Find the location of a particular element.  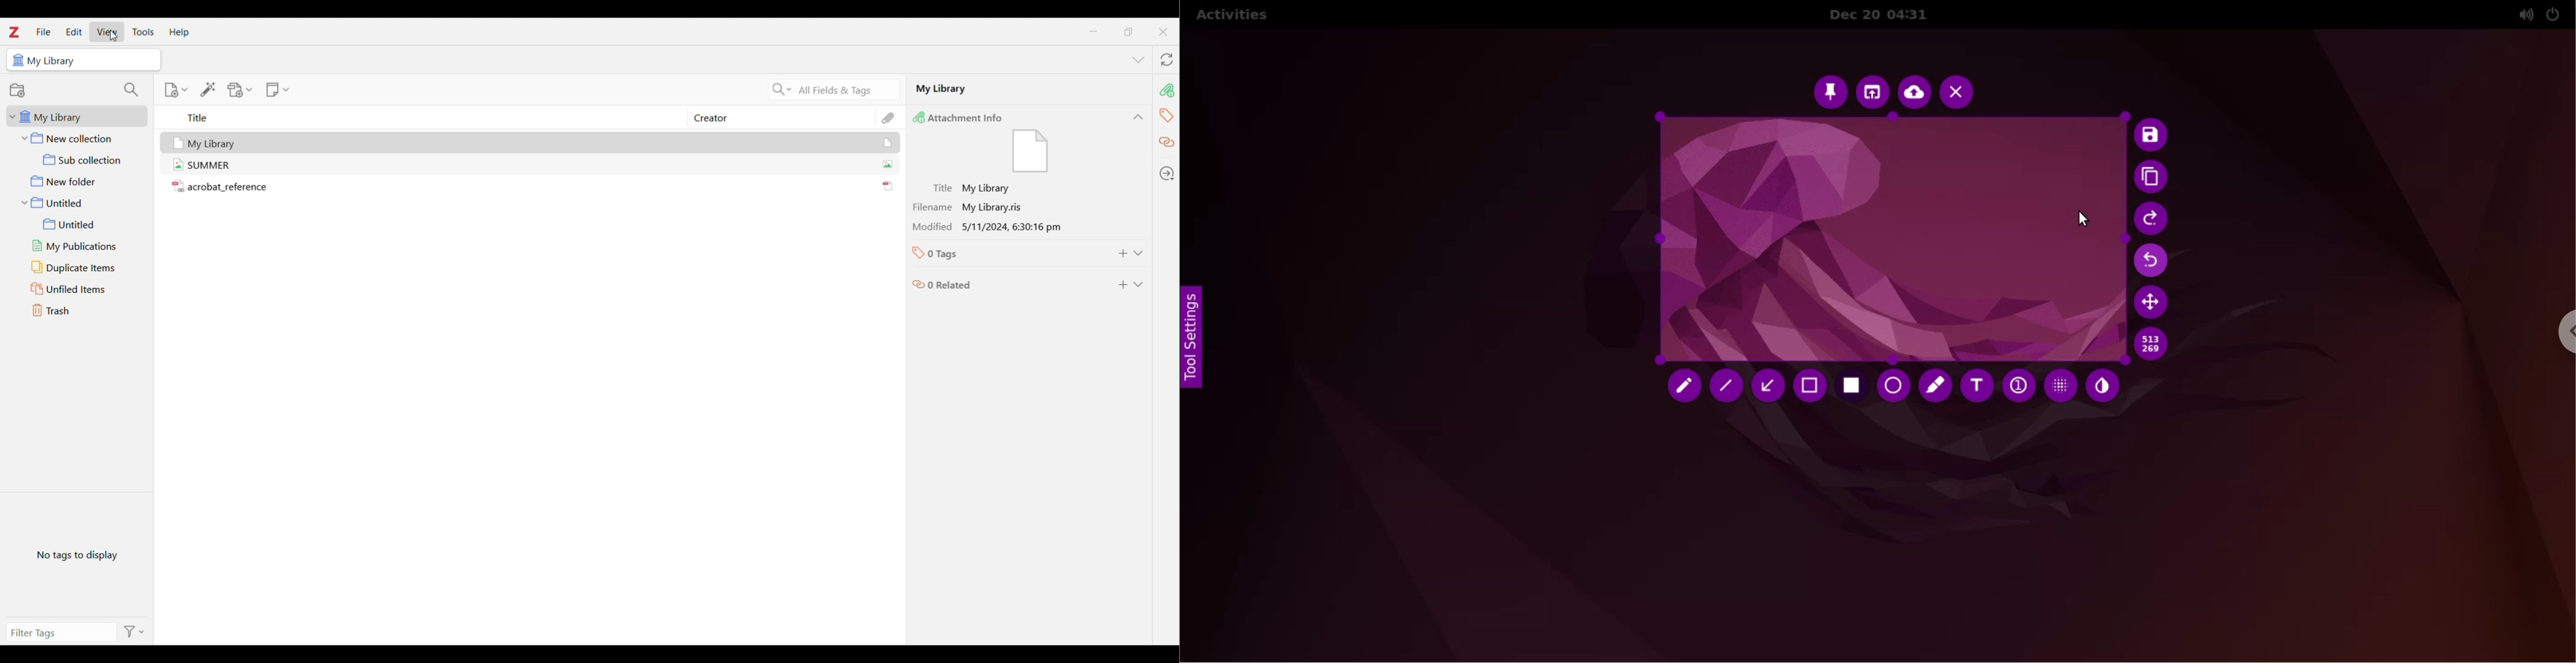

Attachment info is located at coordinates (1167, 90).